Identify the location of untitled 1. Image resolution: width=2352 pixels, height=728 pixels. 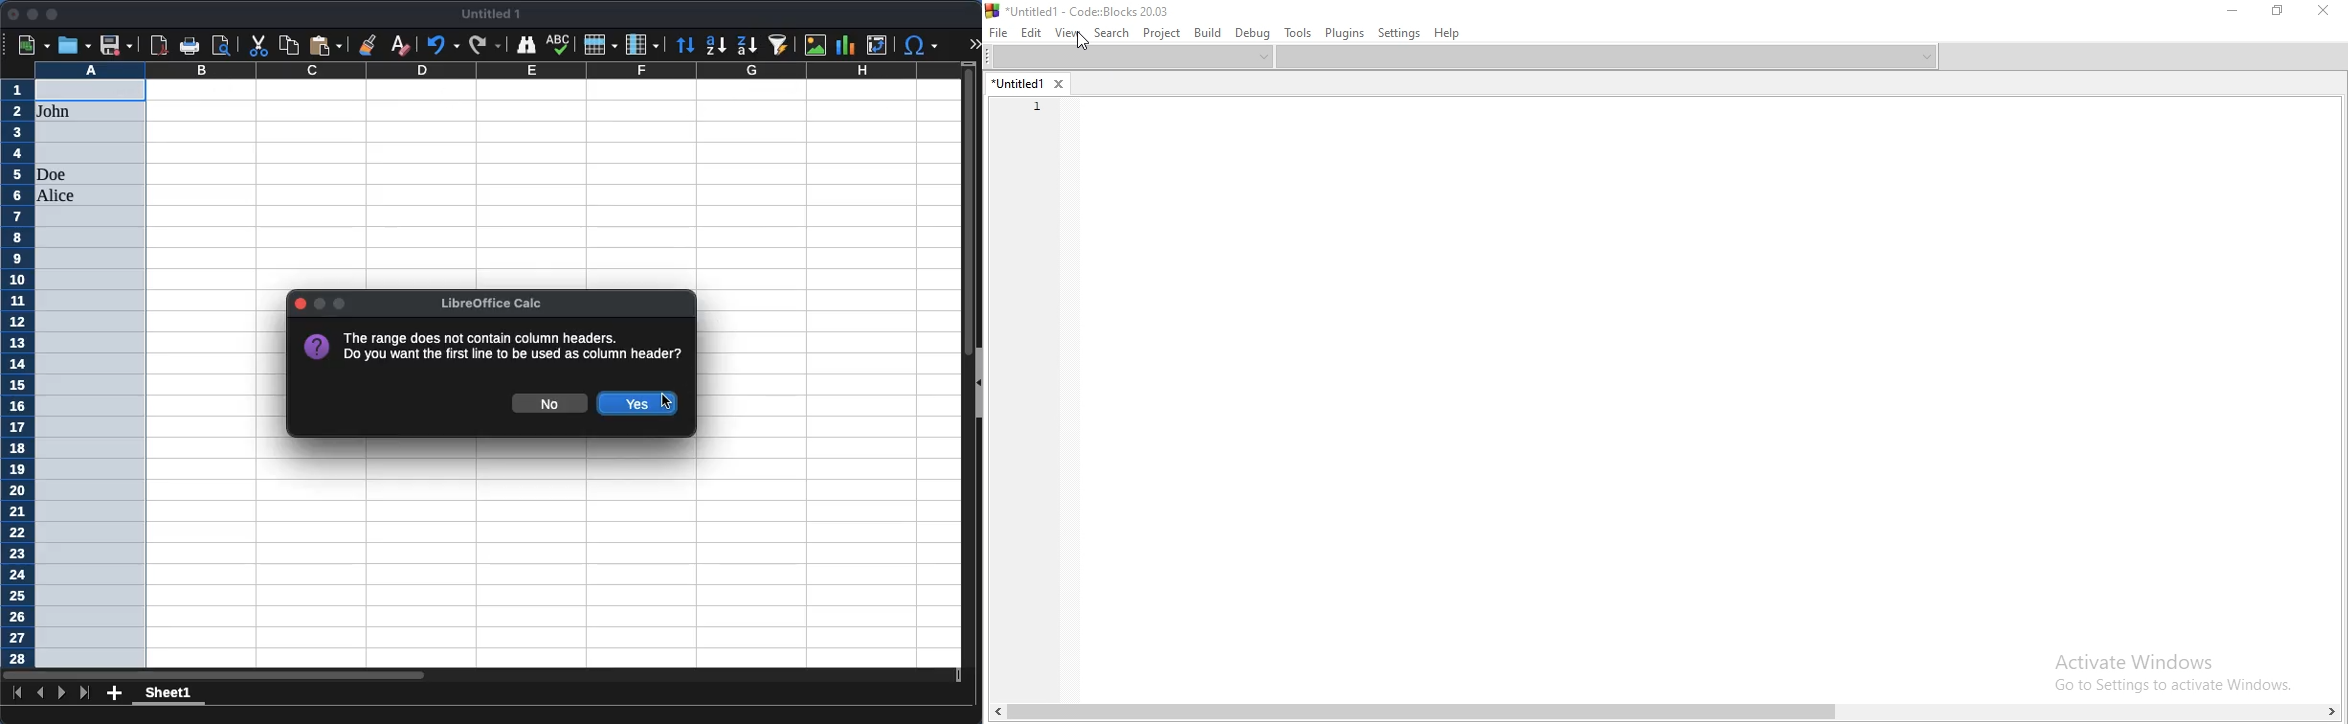
(488, 14).